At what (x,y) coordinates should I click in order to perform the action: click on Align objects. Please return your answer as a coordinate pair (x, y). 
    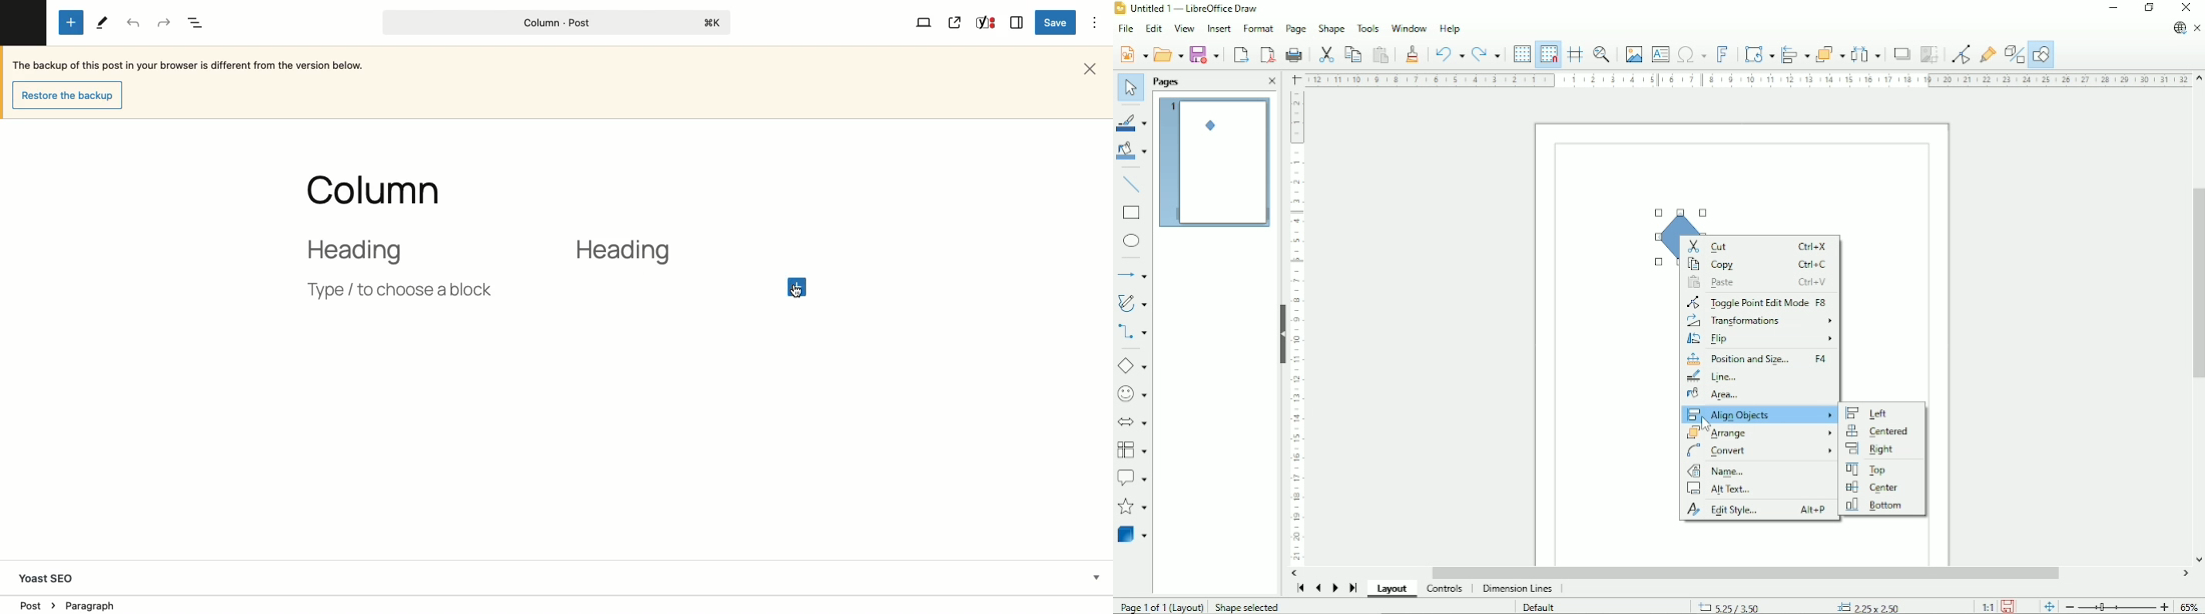
    Looking at the image, I should click on (1759, 415).